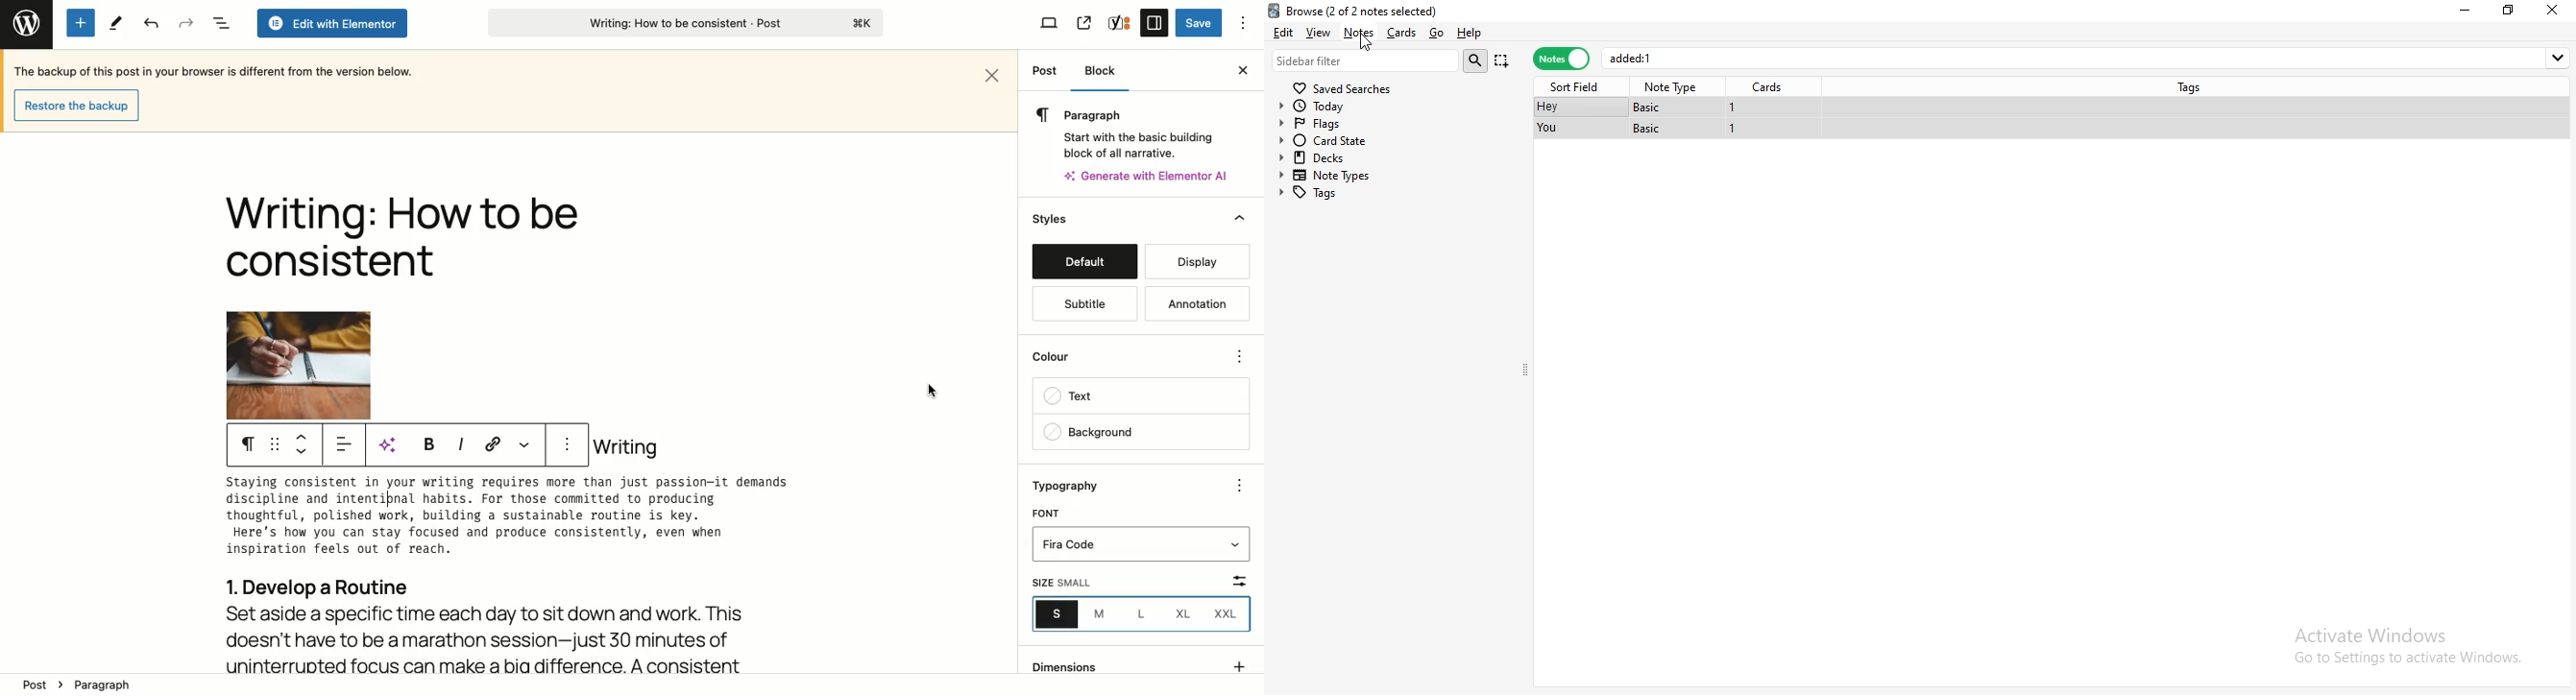 Image resolution: width=2576 pixels, height=700 pixels. Describe the element at coordinates (2468, 10) in the screenshot. I see `minimise` at that location.